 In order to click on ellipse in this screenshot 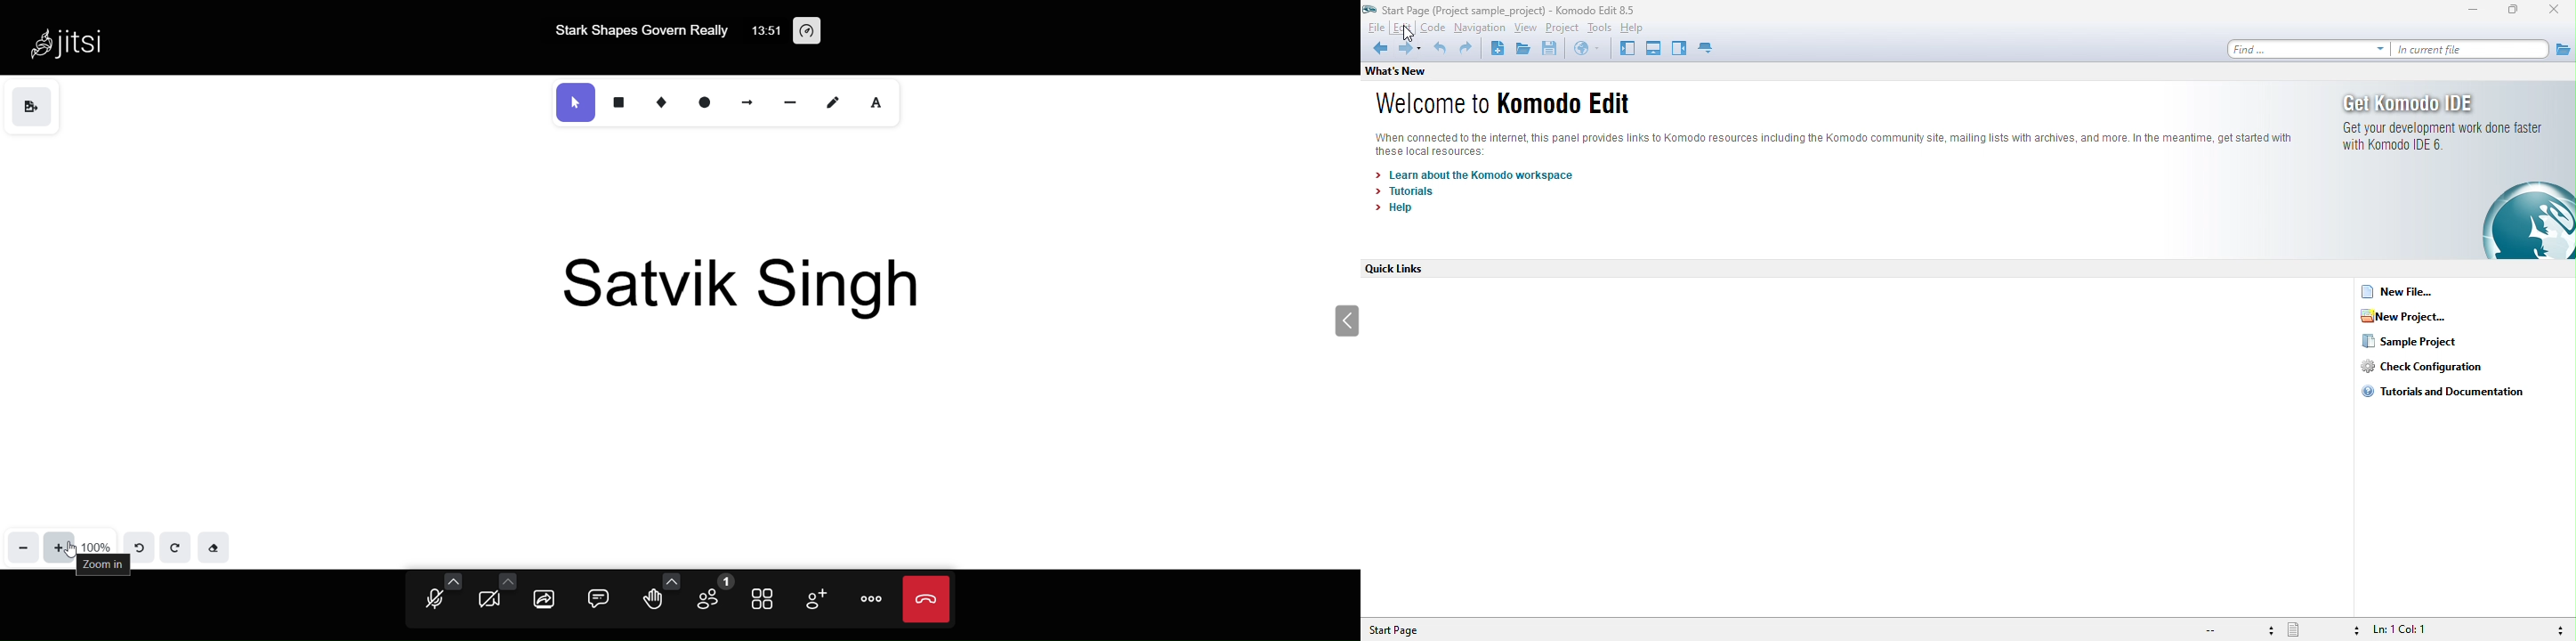, I will do `click(704, 102)`.